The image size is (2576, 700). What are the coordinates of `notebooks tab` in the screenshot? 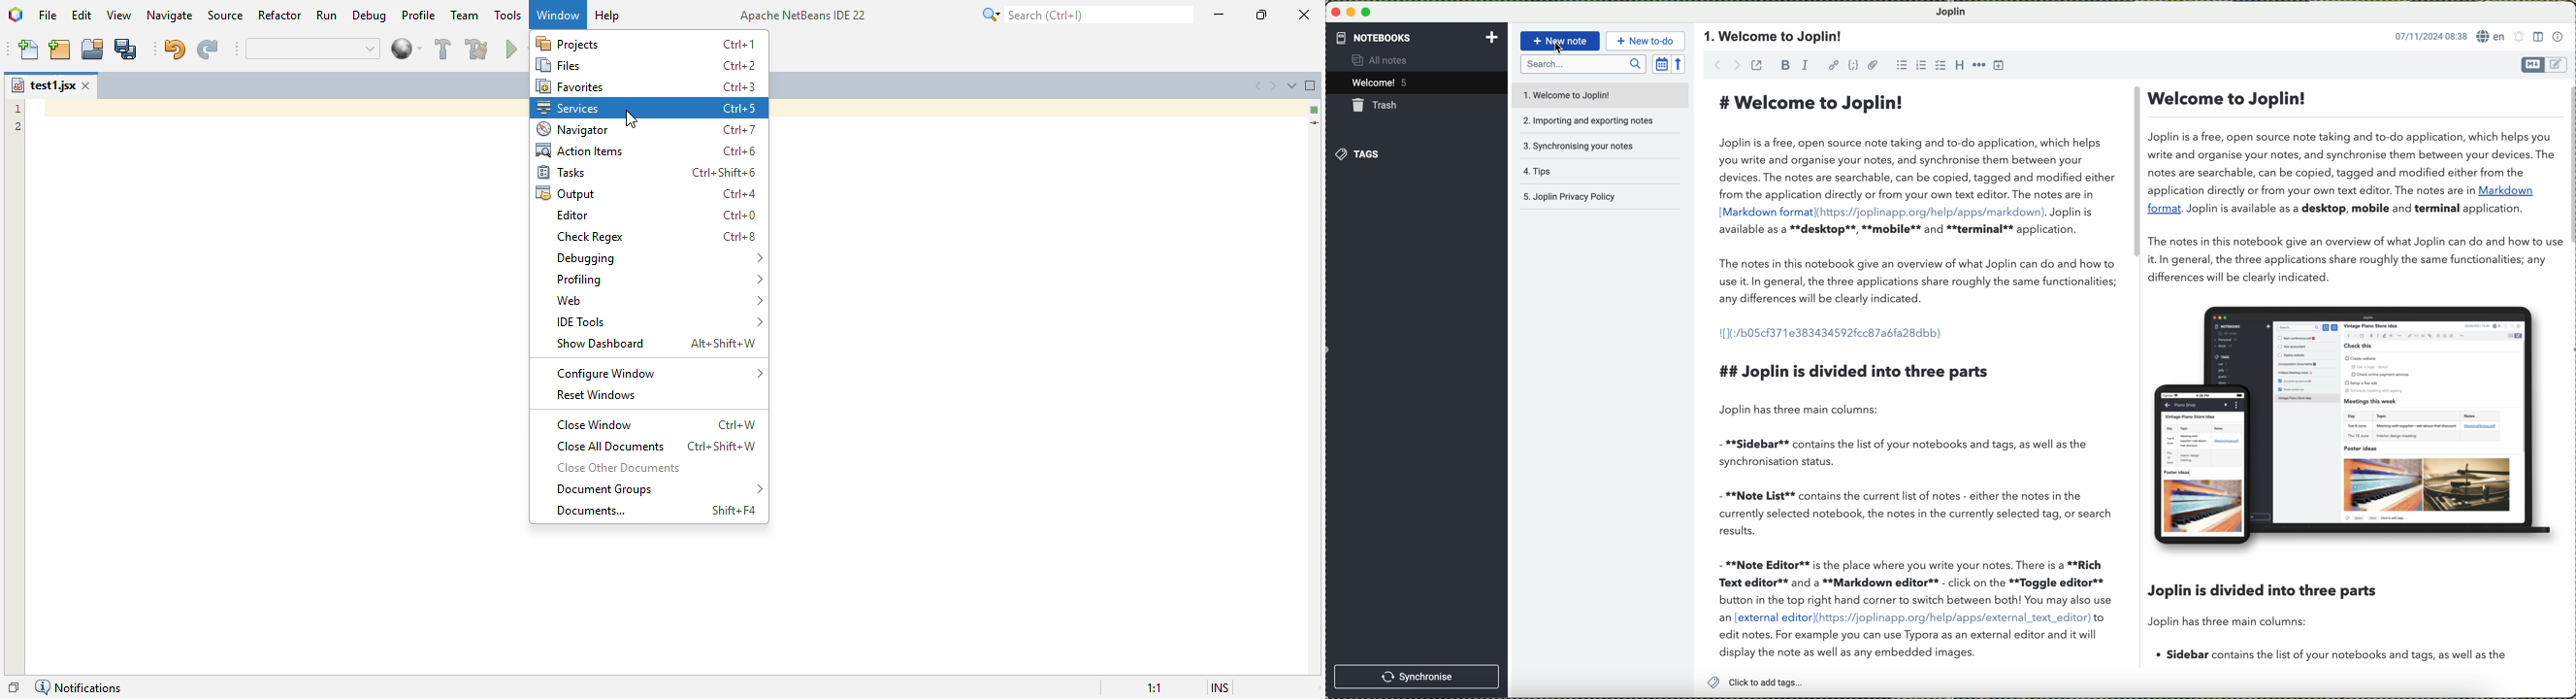 It's located at (1418, 38).